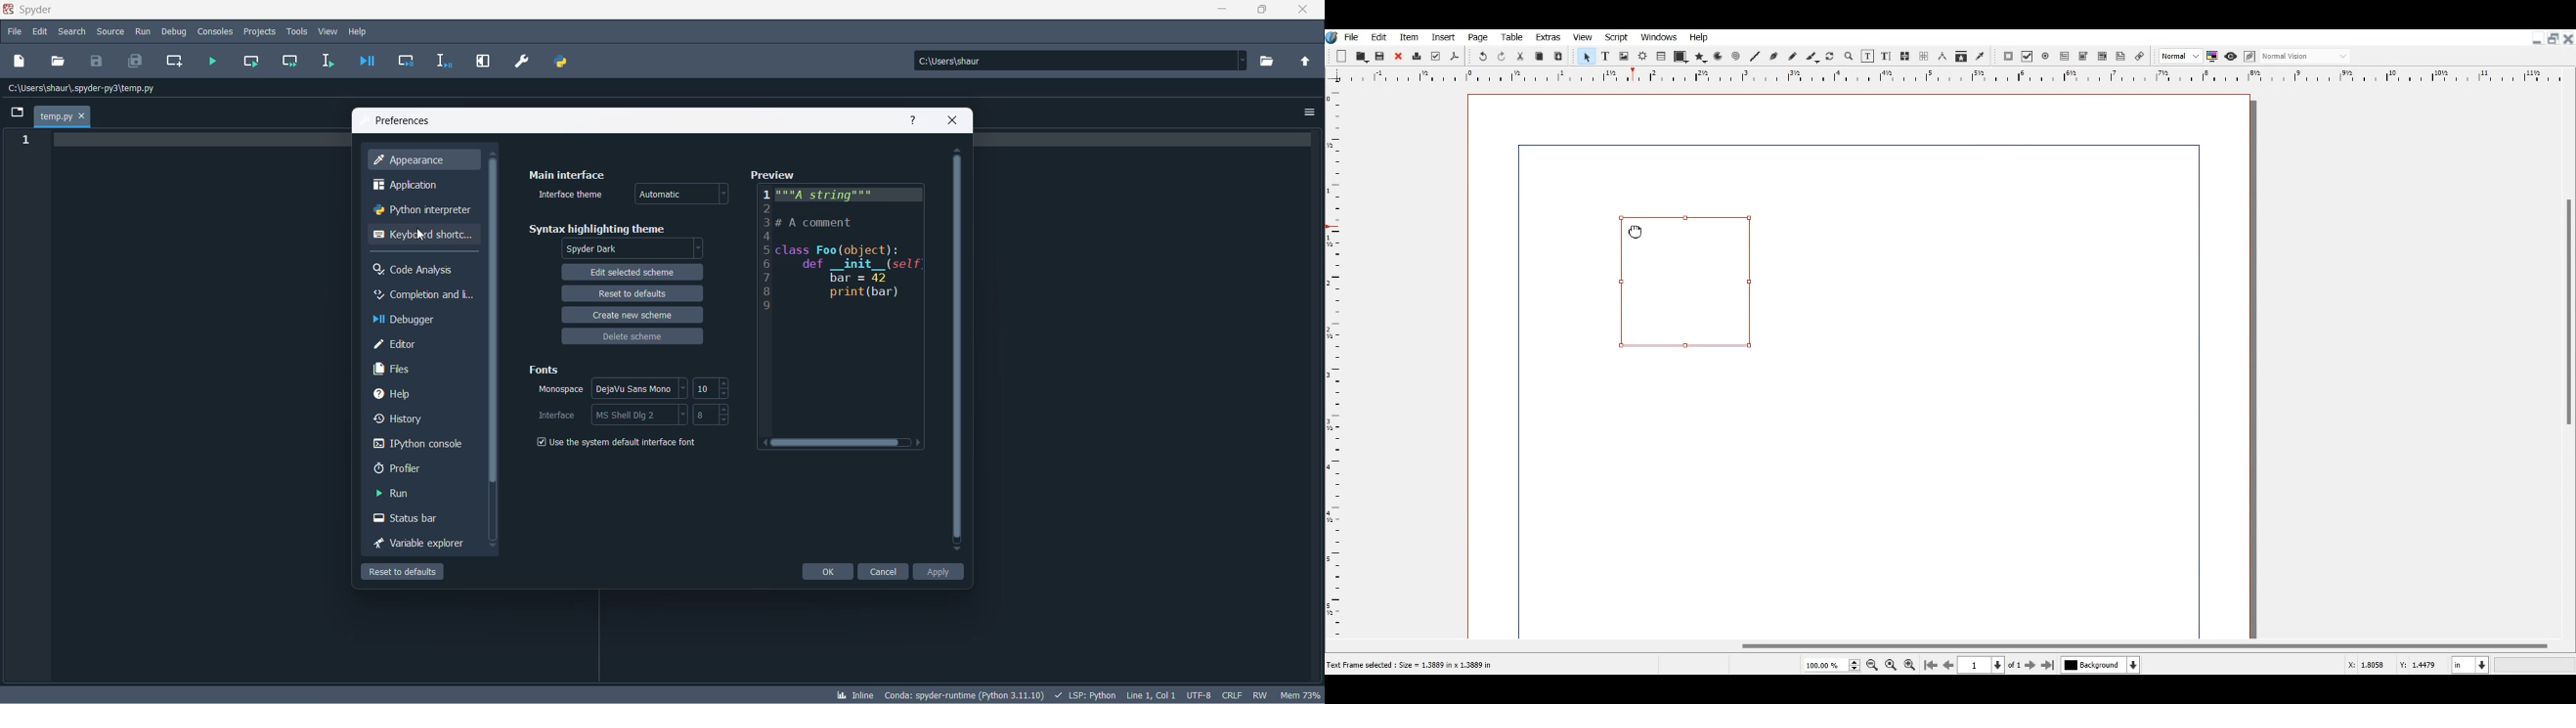  What do you see at coordinates (407, 61) in the screenshot?
I see `debug cell` at bounding box center [407, 61].